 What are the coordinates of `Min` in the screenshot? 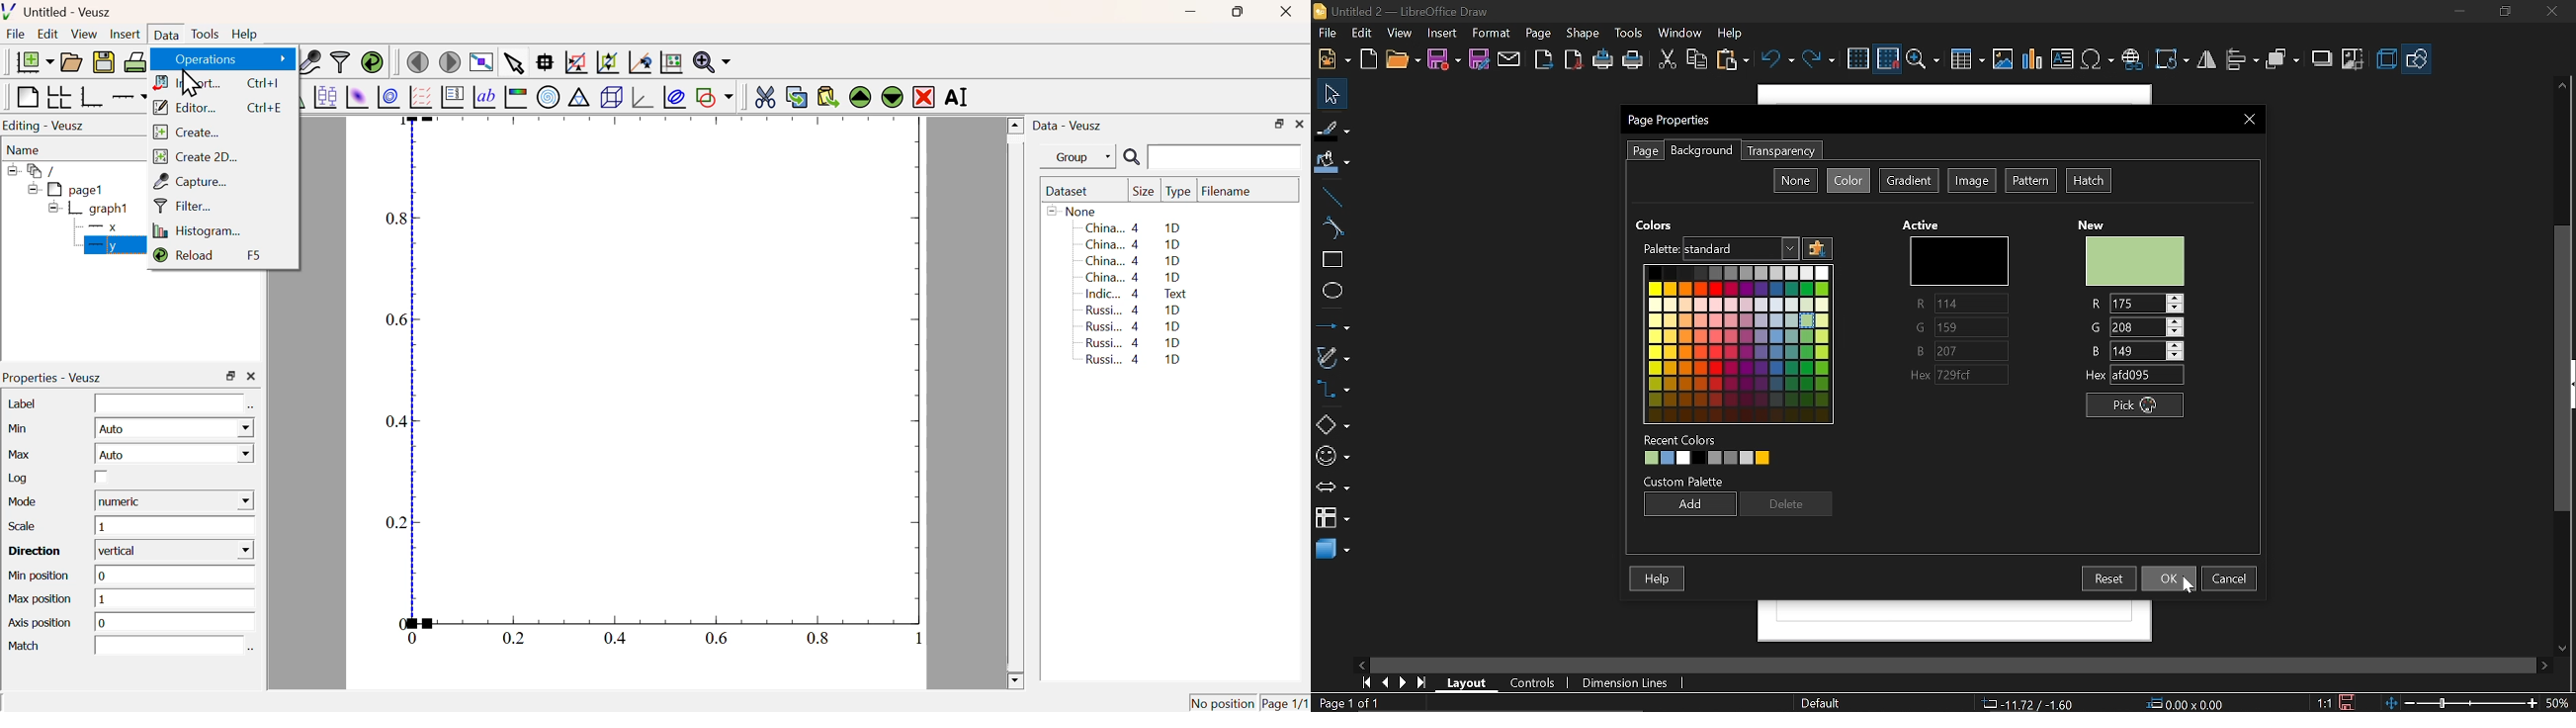 It's located at (23, 428).